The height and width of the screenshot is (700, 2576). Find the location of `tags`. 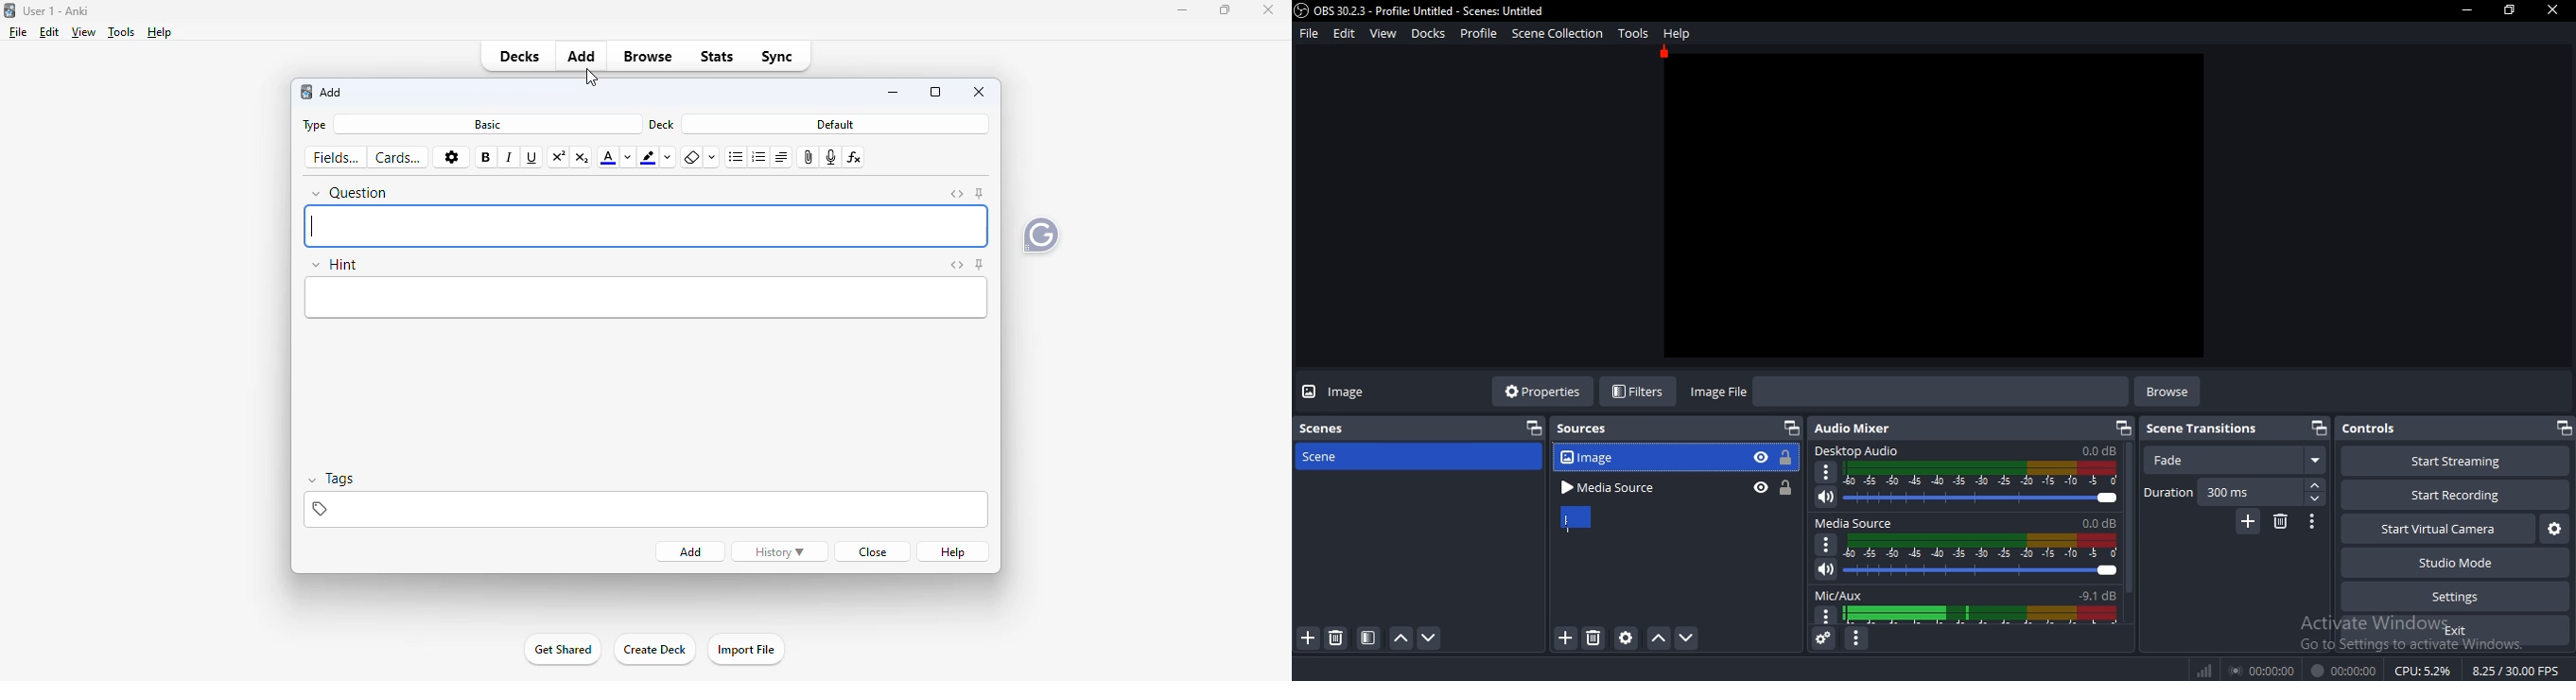

tags is located at coordinates (646, 510).